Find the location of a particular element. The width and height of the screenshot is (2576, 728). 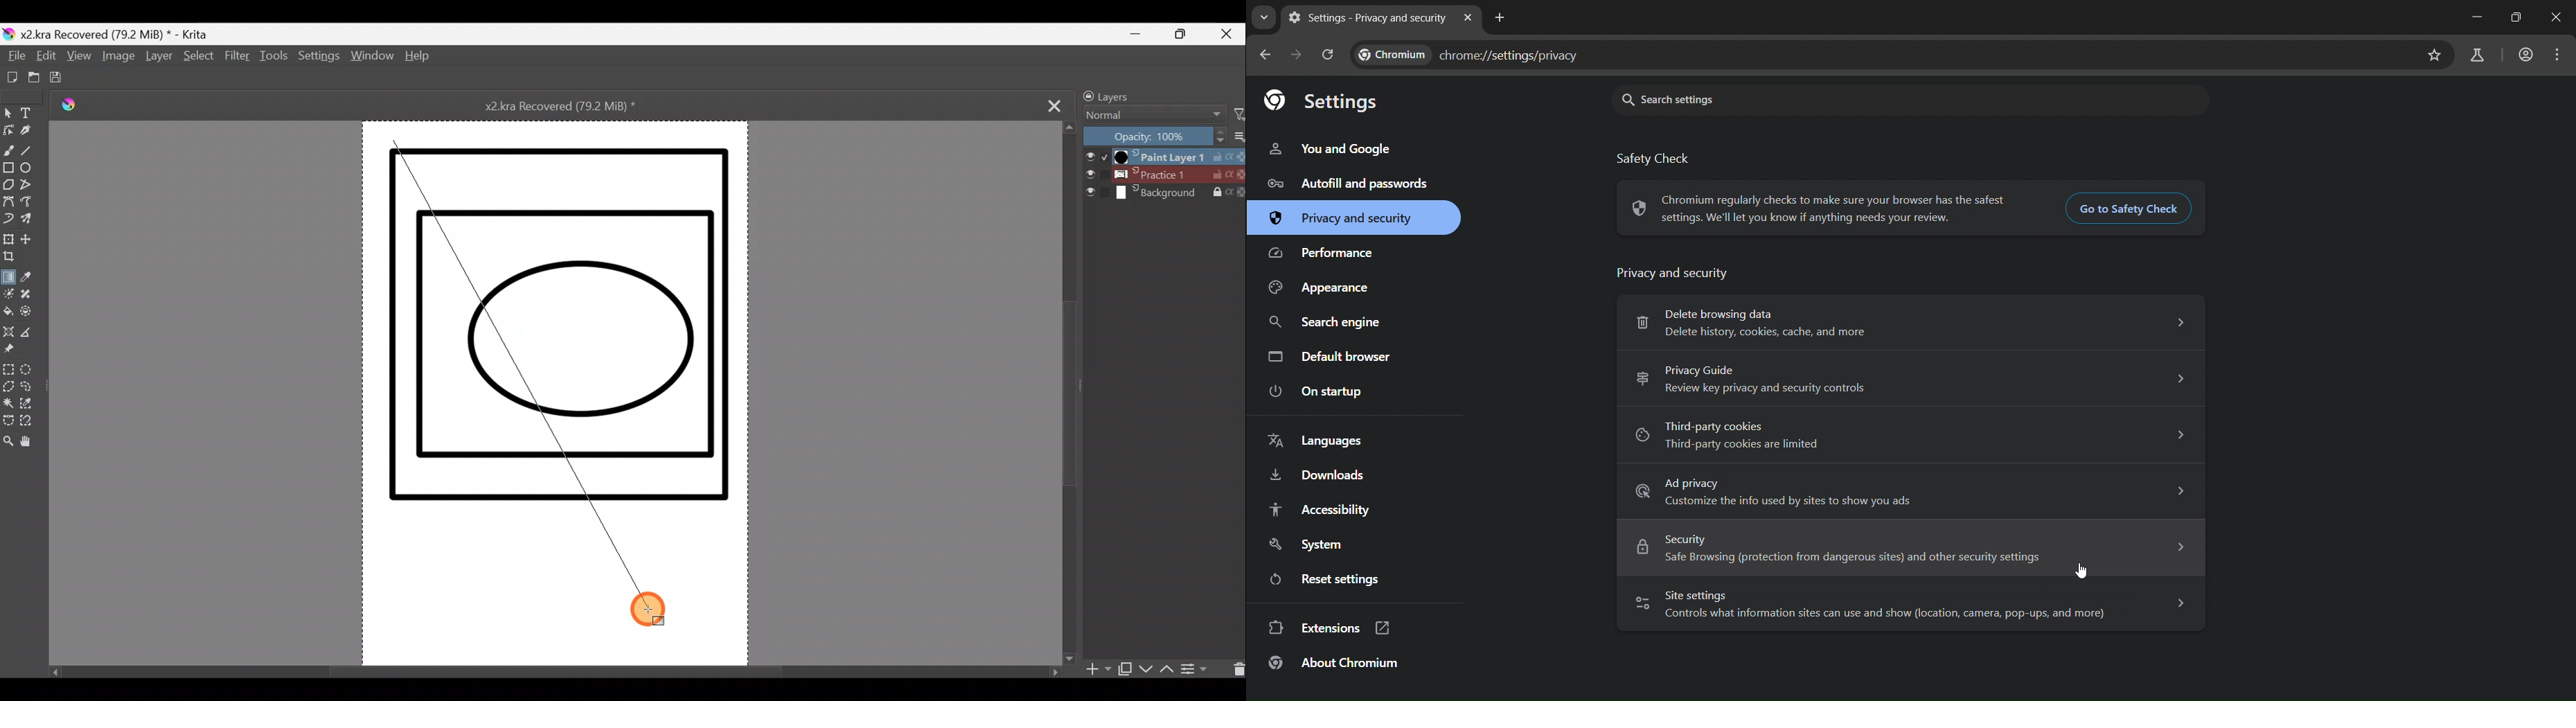

downloads is located at coordinates (1324, 476).